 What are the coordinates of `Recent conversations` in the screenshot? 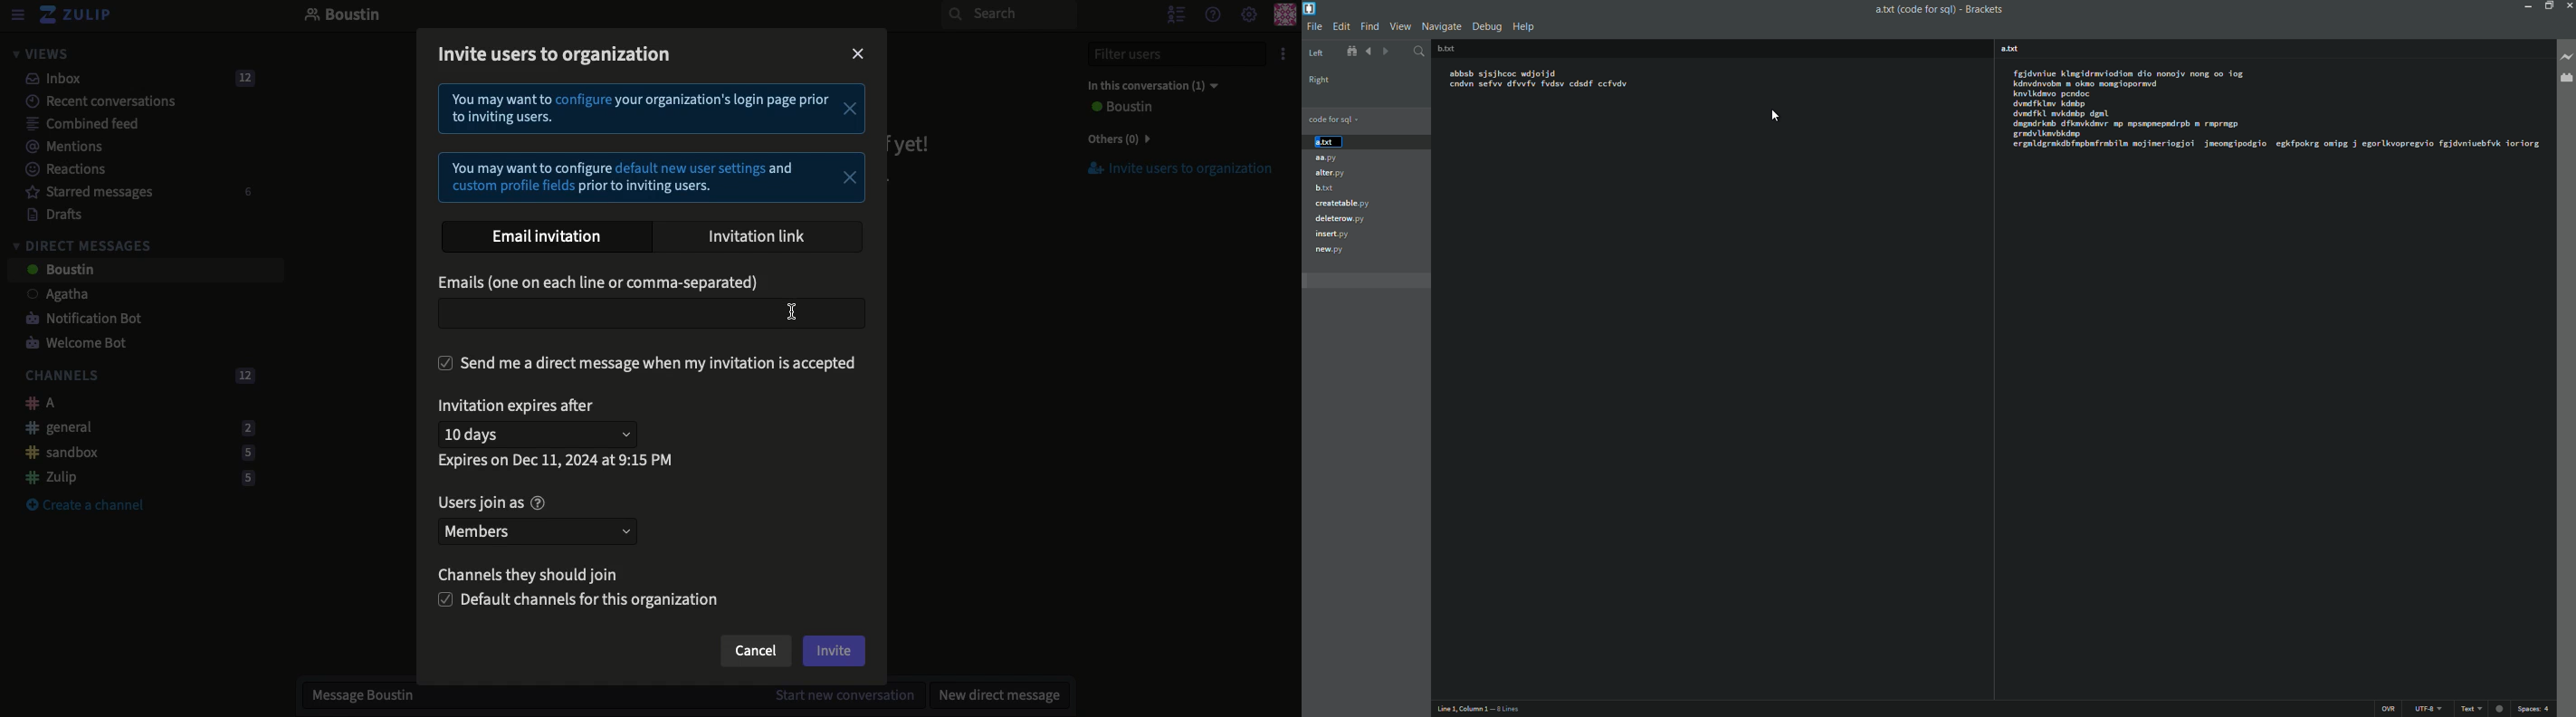 It's located at (90, 100).